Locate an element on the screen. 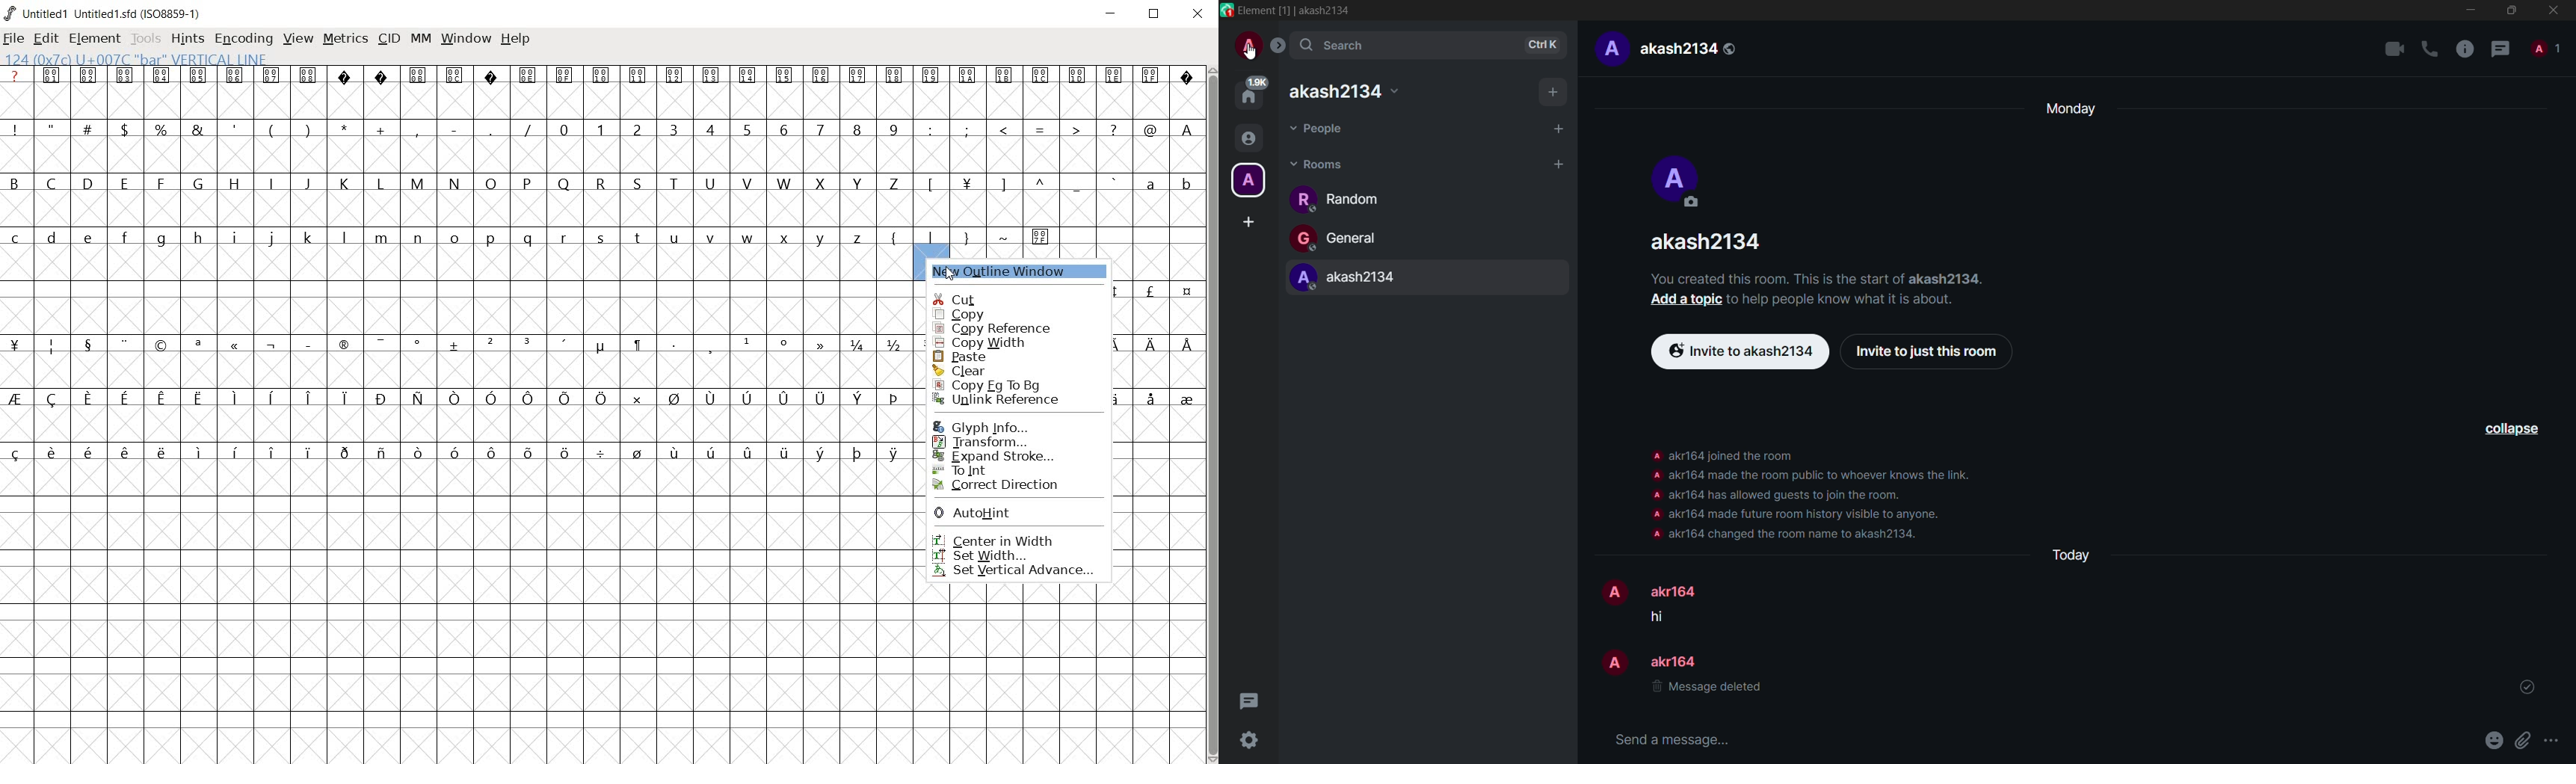 The width and height of the screenshot is (2576, 784). akr164 has allowed guests to join the room. is located at coordinates (1791, 495).